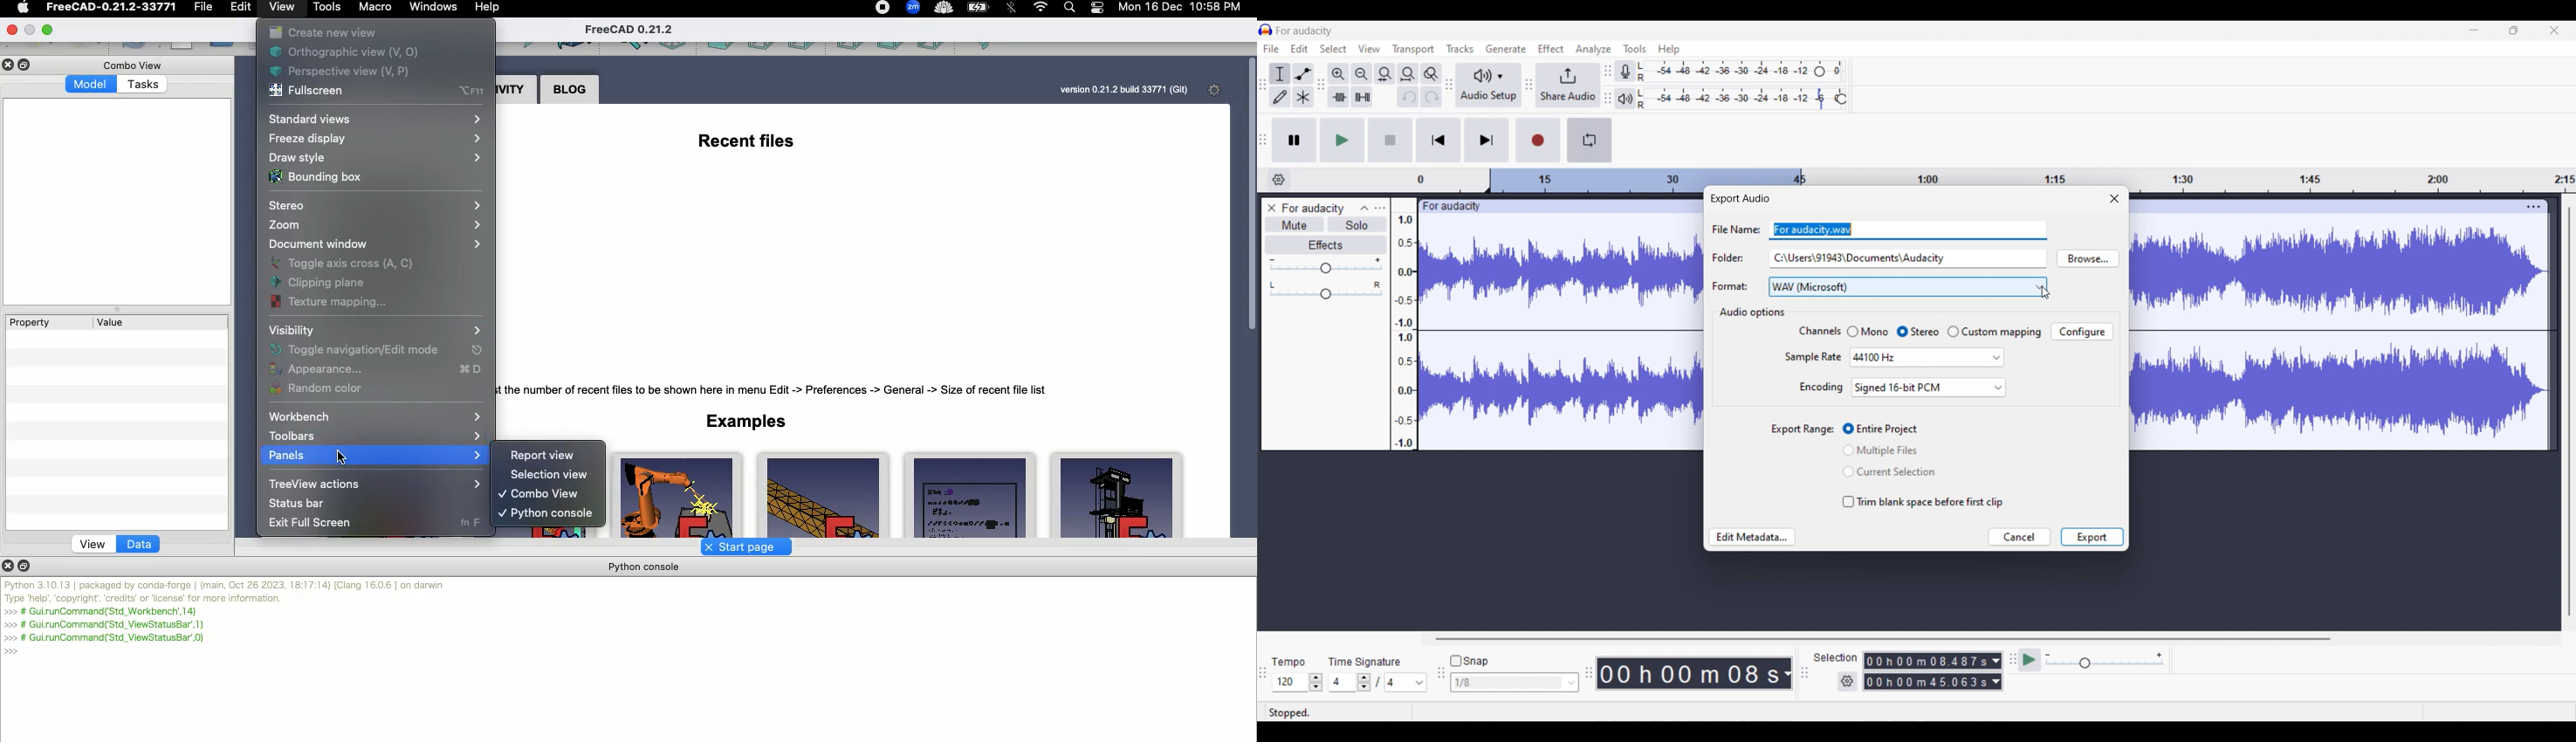  I want to click on FreeCAD 0.21.2, so click(631, 30).